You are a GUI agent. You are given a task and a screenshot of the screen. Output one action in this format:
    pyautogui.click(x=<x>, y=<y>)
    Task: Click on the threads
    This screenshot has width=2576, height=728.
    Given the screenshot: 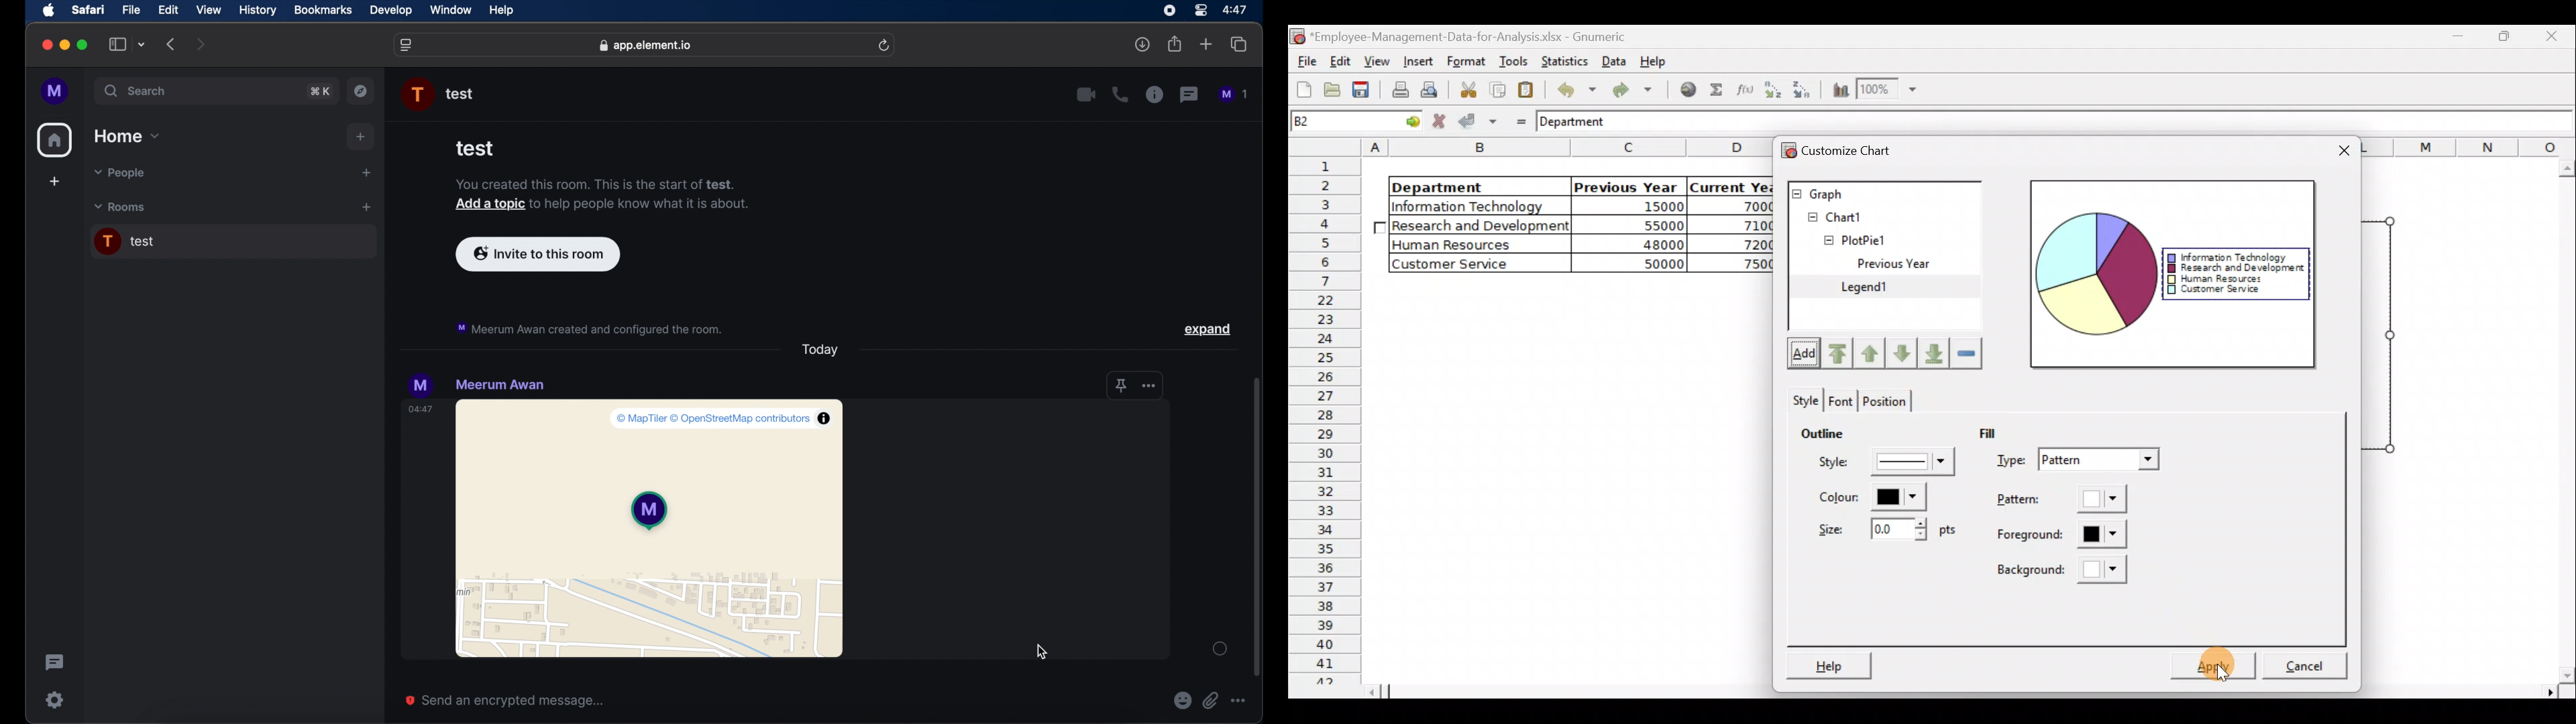 What is the action you would take?
    pyautogui.click(x=1190, y=95)
    